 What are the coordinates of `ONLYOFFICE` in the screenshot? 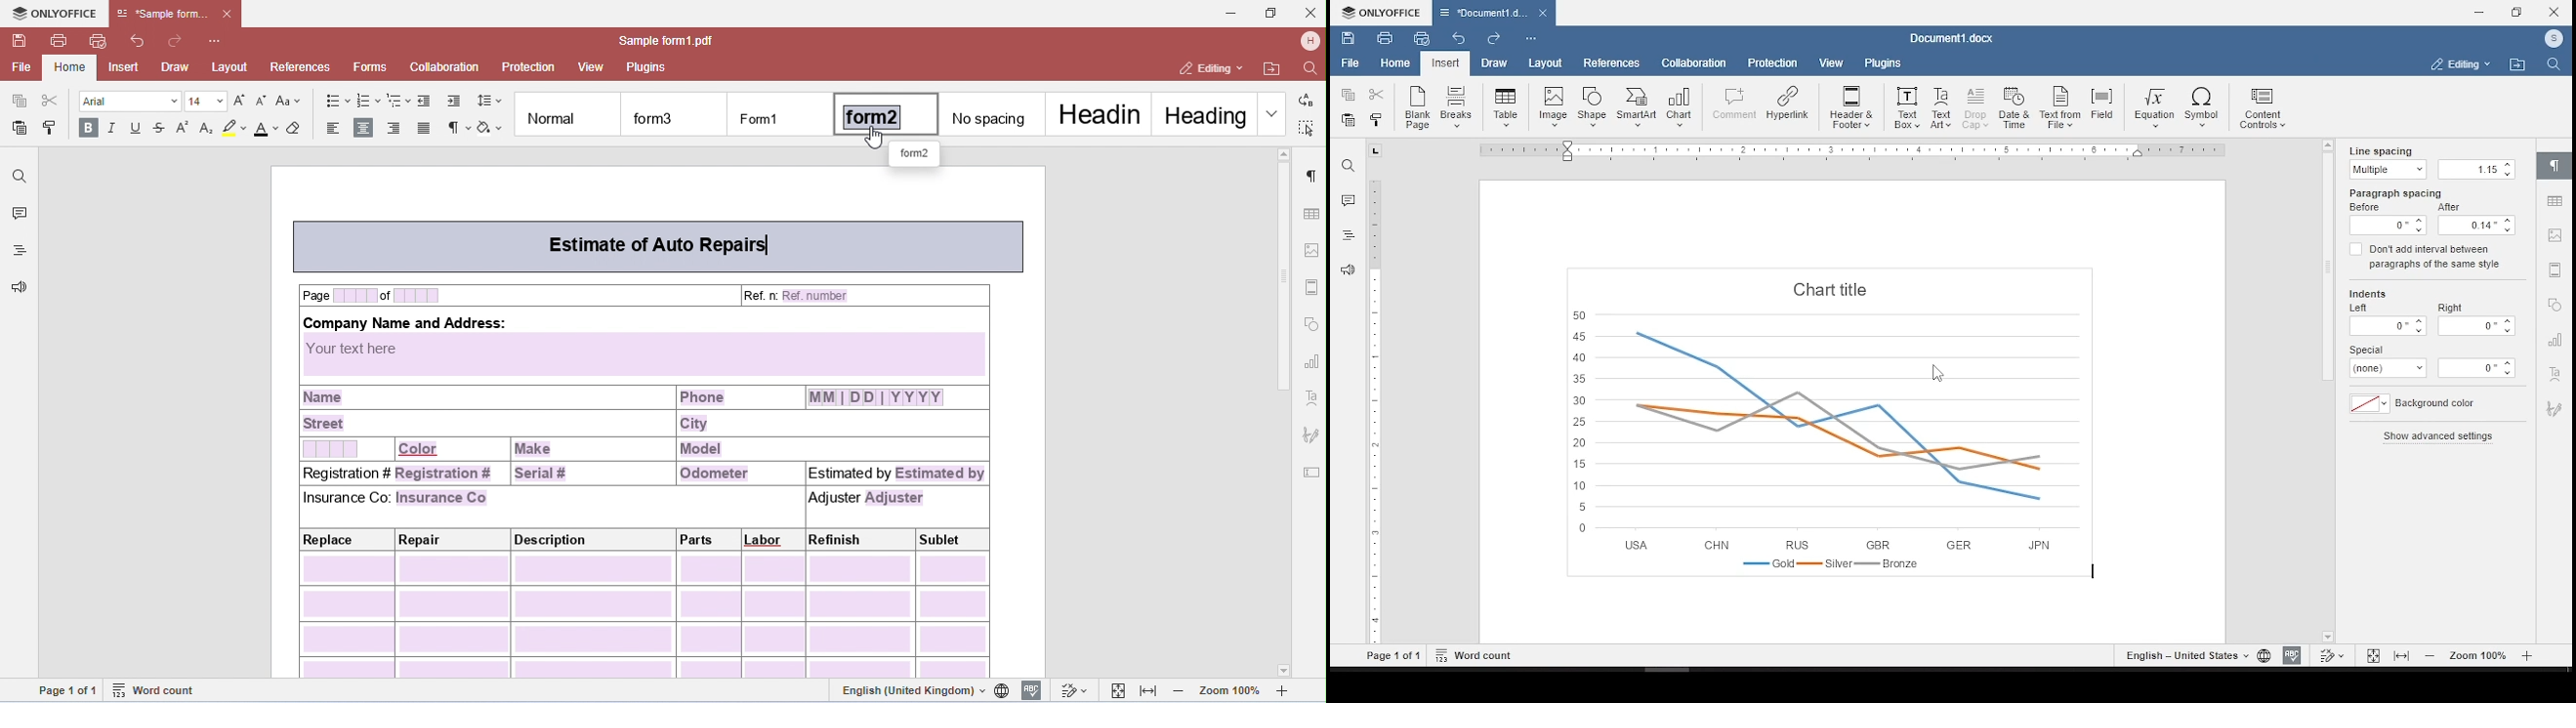 It's located at (1381, 11).